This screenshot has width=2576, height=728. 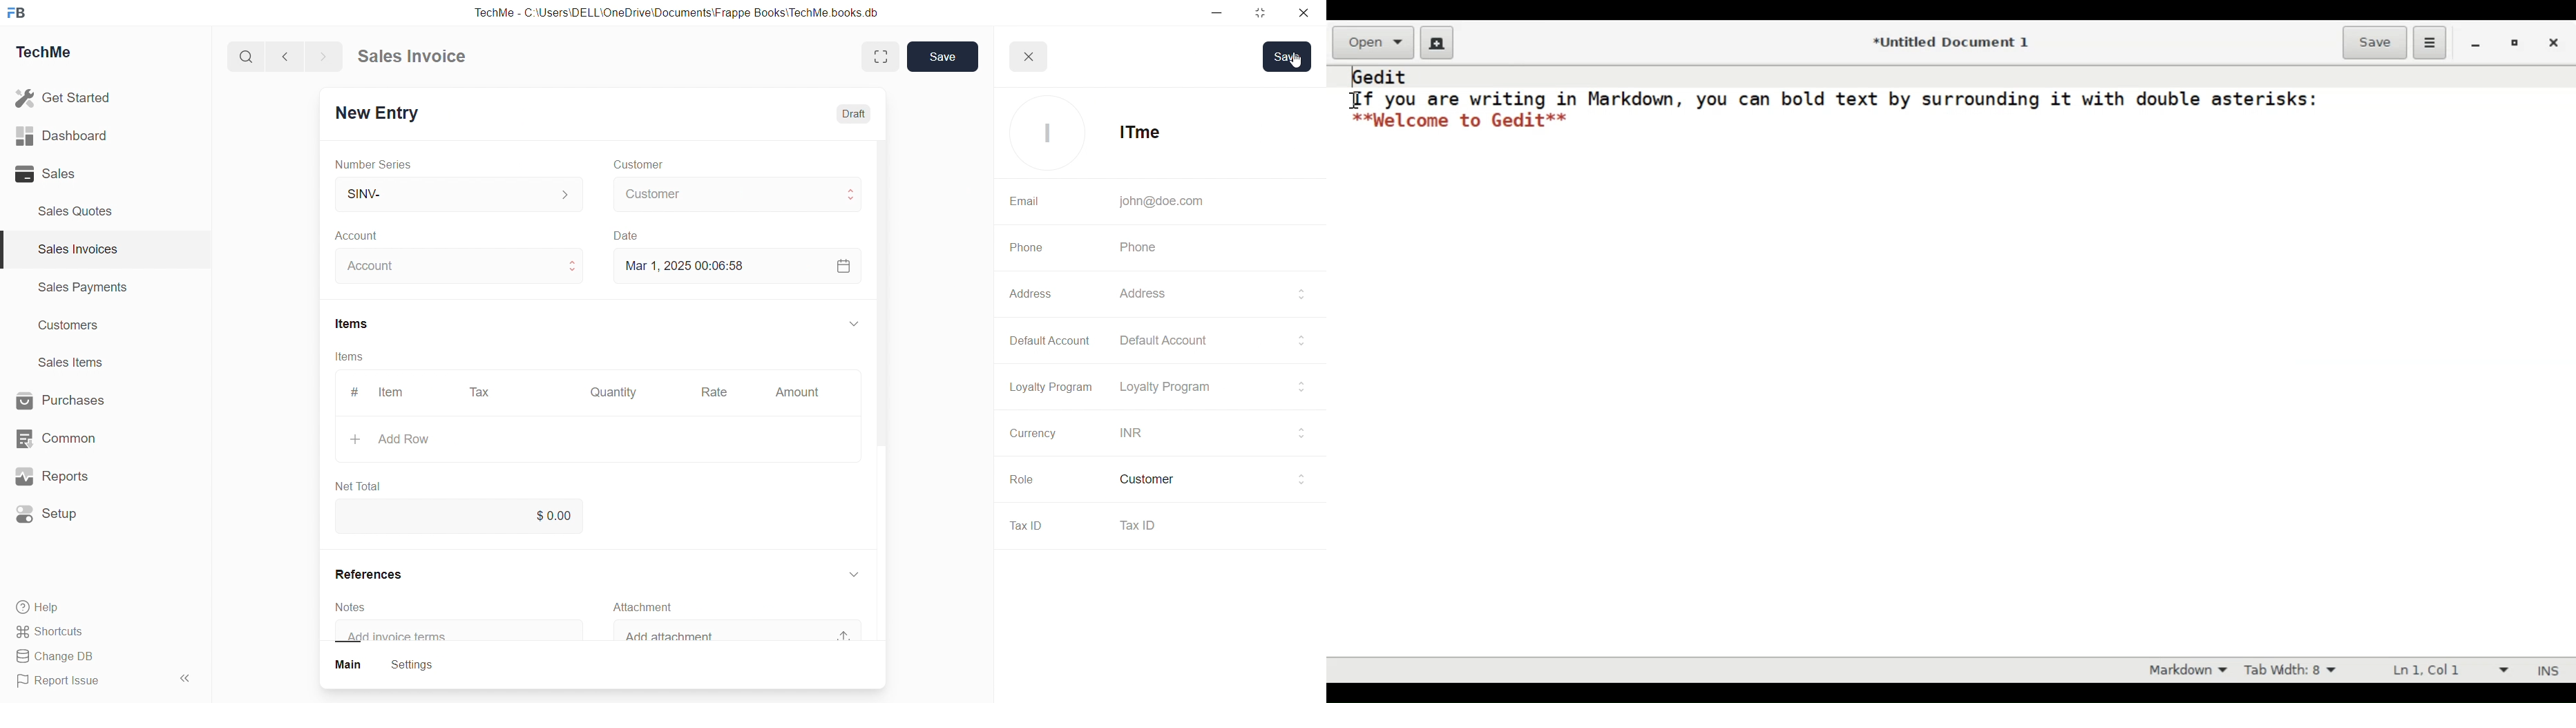 What do you see at coordinates (1044, 133) in the screenshot?
I see `Visuals logo` at bounding box center [1044, 133].